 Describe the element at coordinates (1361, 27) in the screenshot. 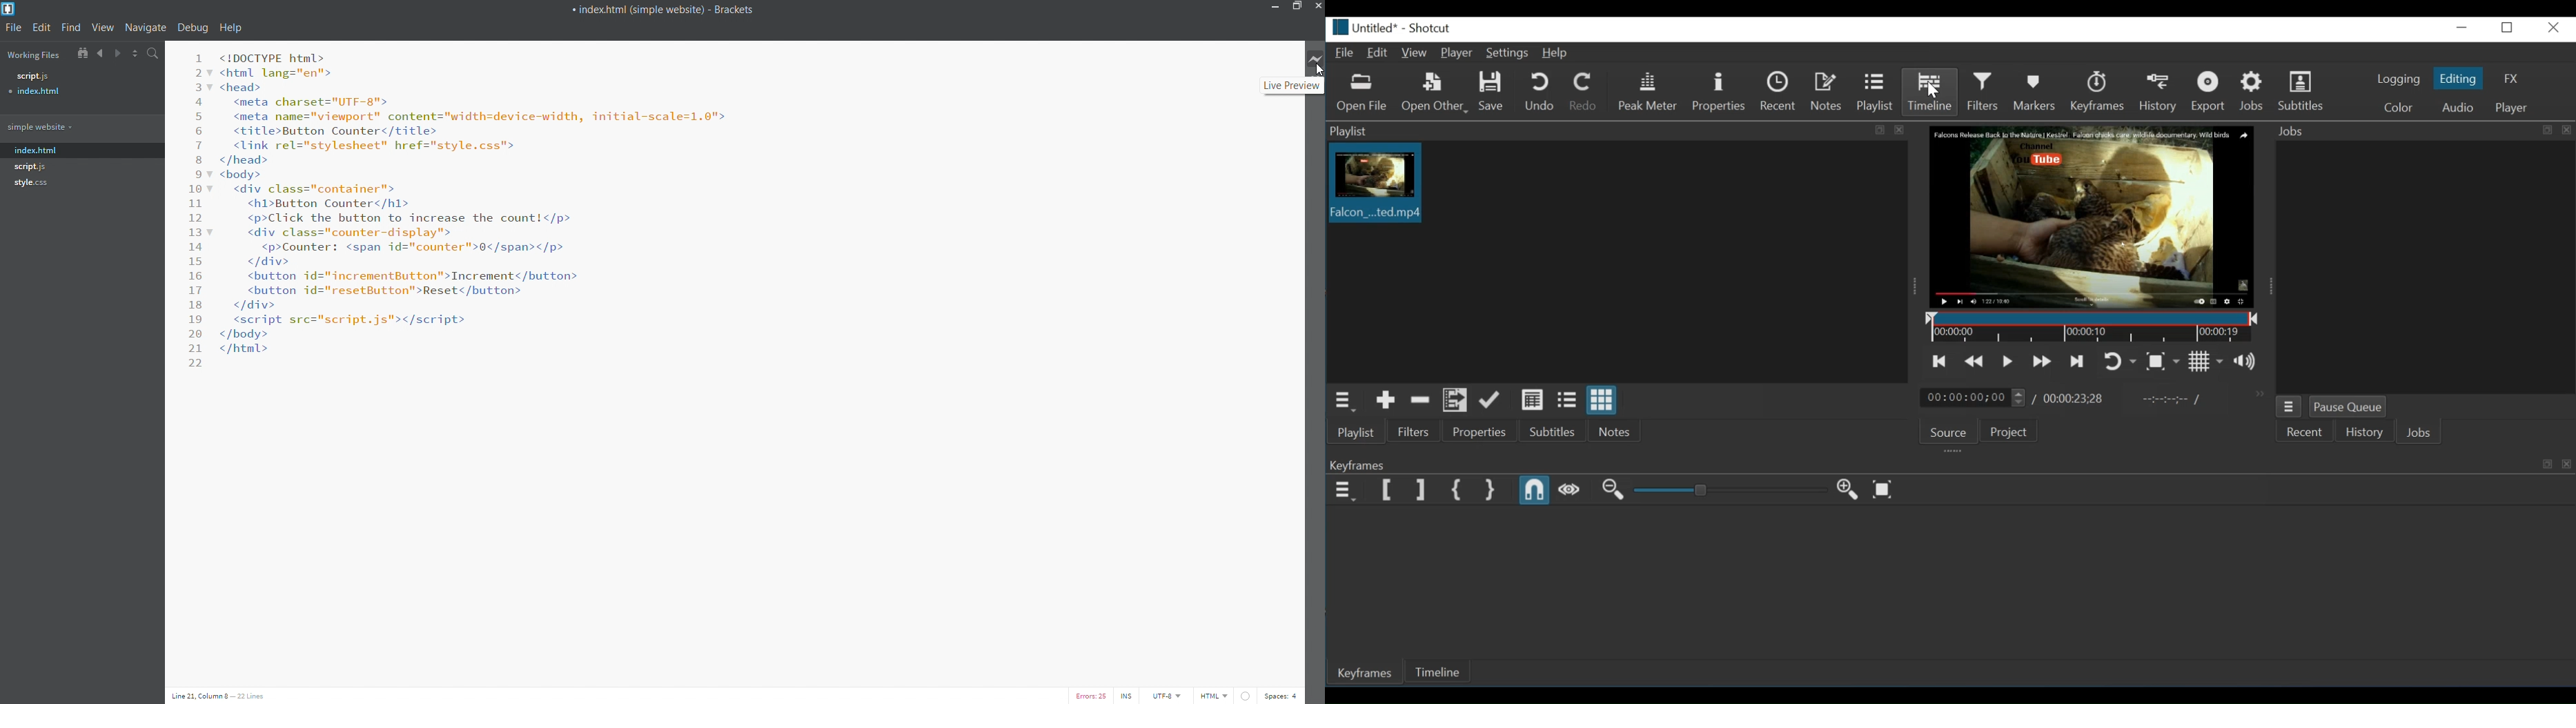

I see `File name` at that location.